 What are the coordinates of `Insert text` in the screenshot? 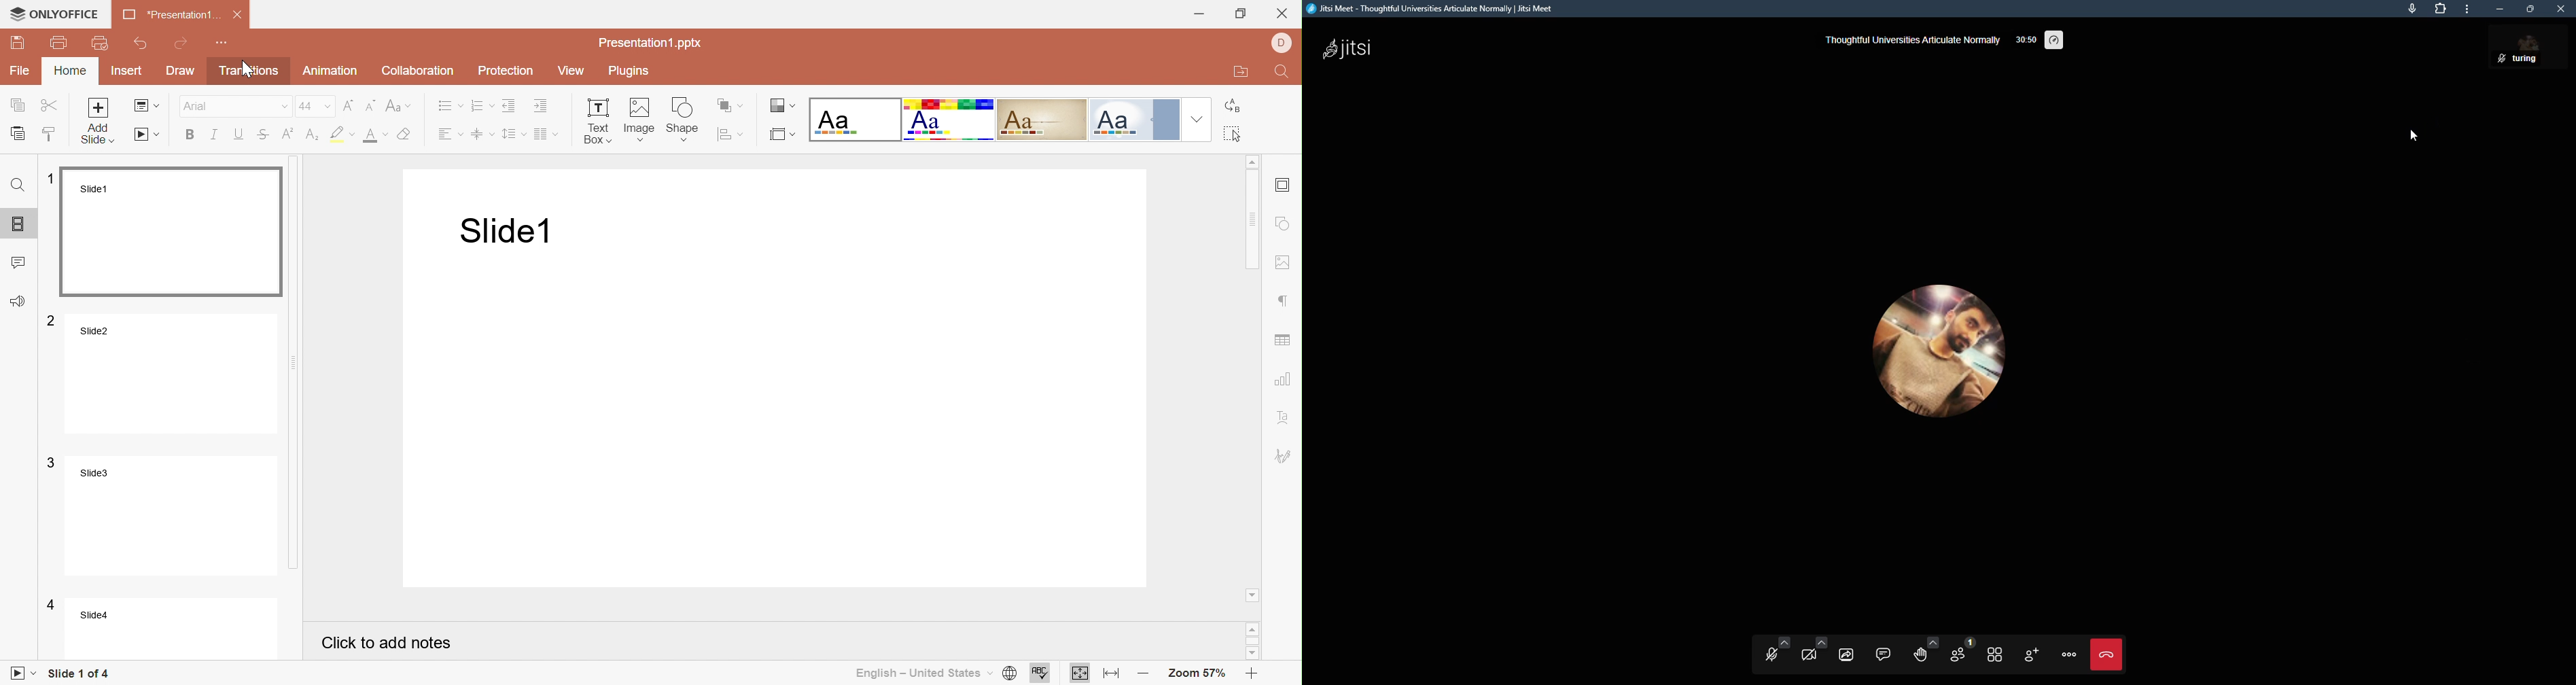 It's located at (596, 121).